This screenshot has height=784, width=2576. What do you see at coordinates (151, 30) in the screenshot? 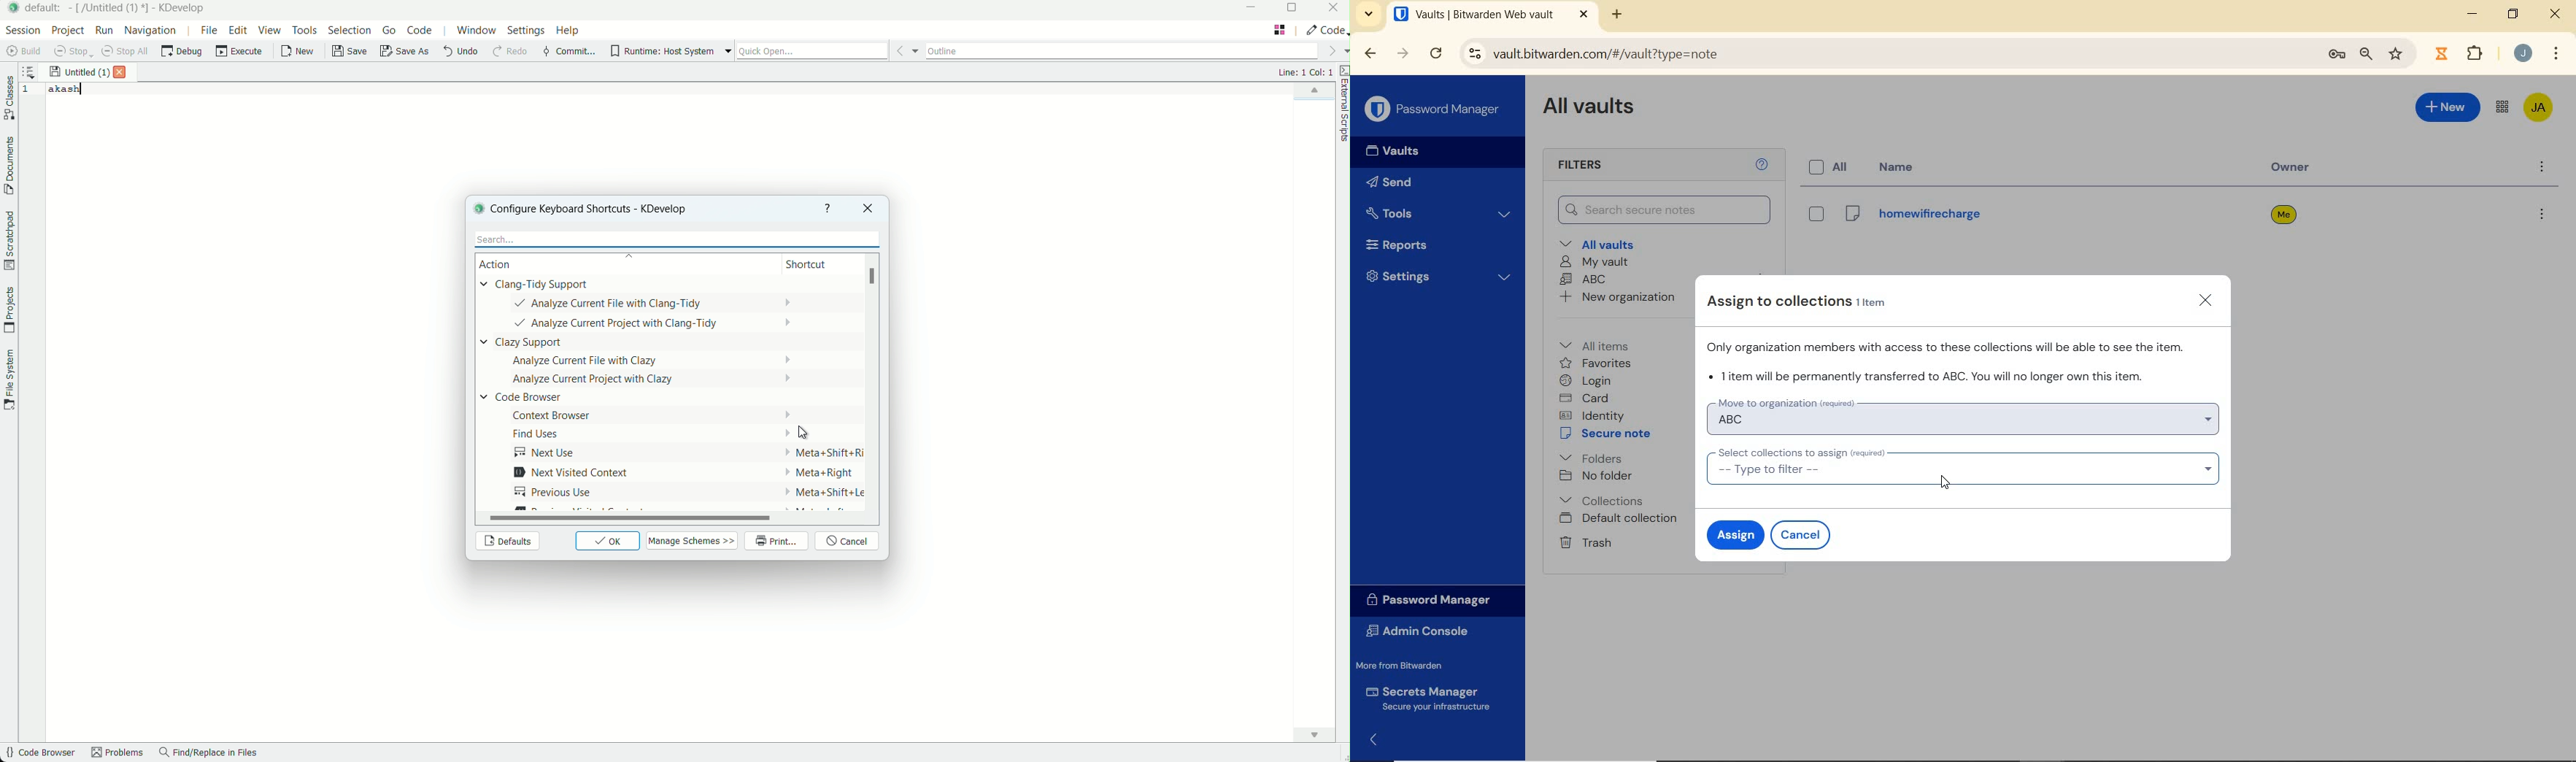
I see `navigation menu` at bounding box center [151, 30].